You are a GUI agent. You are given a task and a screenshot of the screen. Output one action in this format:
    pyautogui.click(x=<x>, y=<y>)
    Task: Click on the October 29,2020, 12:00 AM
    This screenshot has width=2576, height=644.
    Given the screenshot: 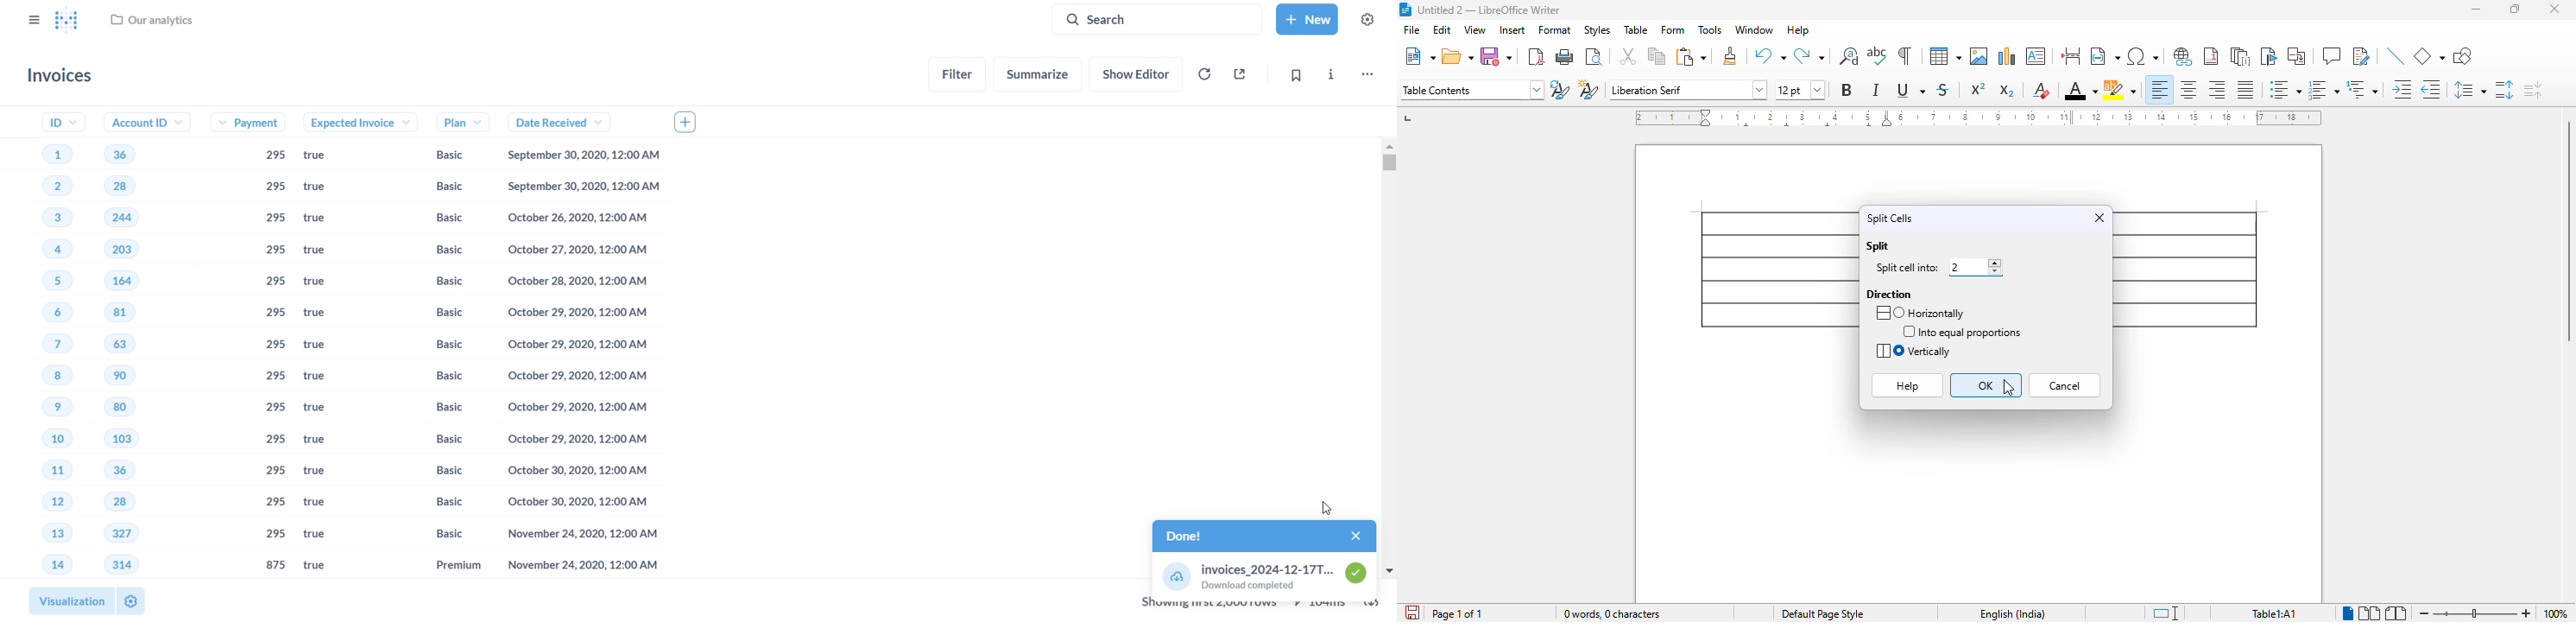 What is the action you would take?
    pyautogui.click(x=584, y=315)
    